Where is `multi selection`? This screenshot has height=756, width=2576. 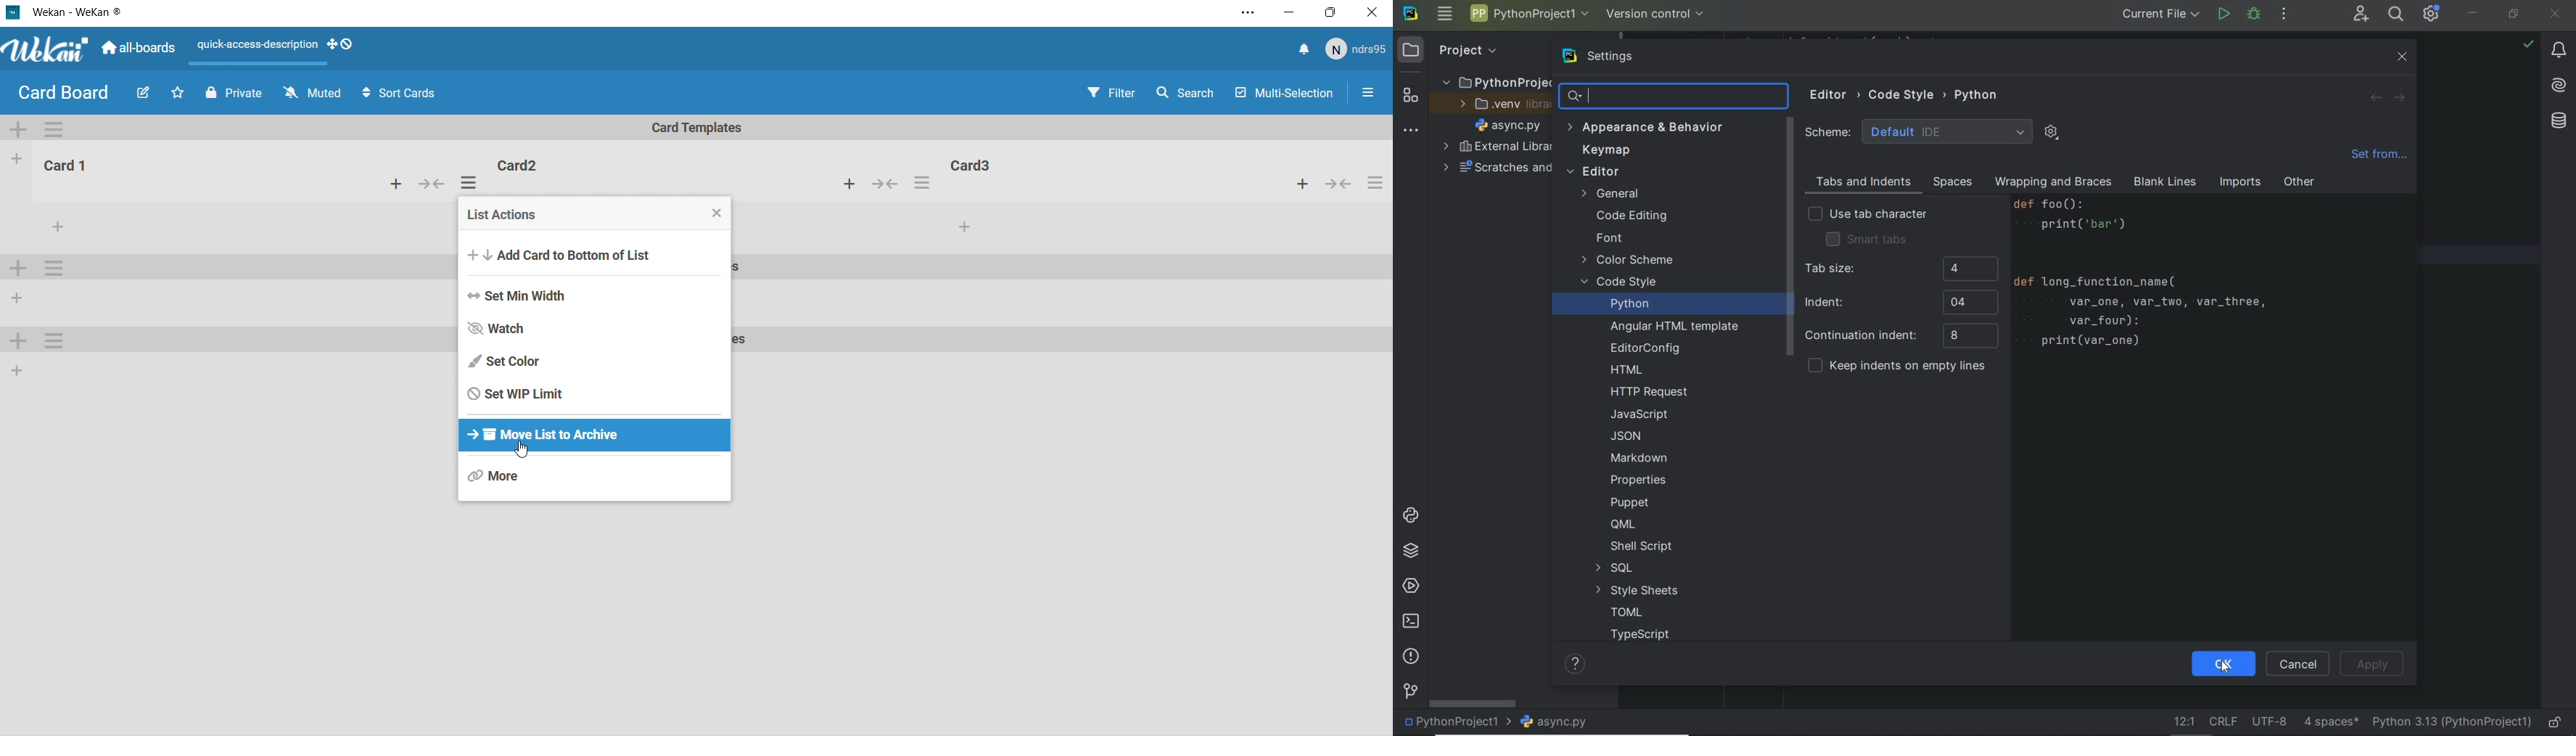 multi selection is located at coordinates (1285, 94).